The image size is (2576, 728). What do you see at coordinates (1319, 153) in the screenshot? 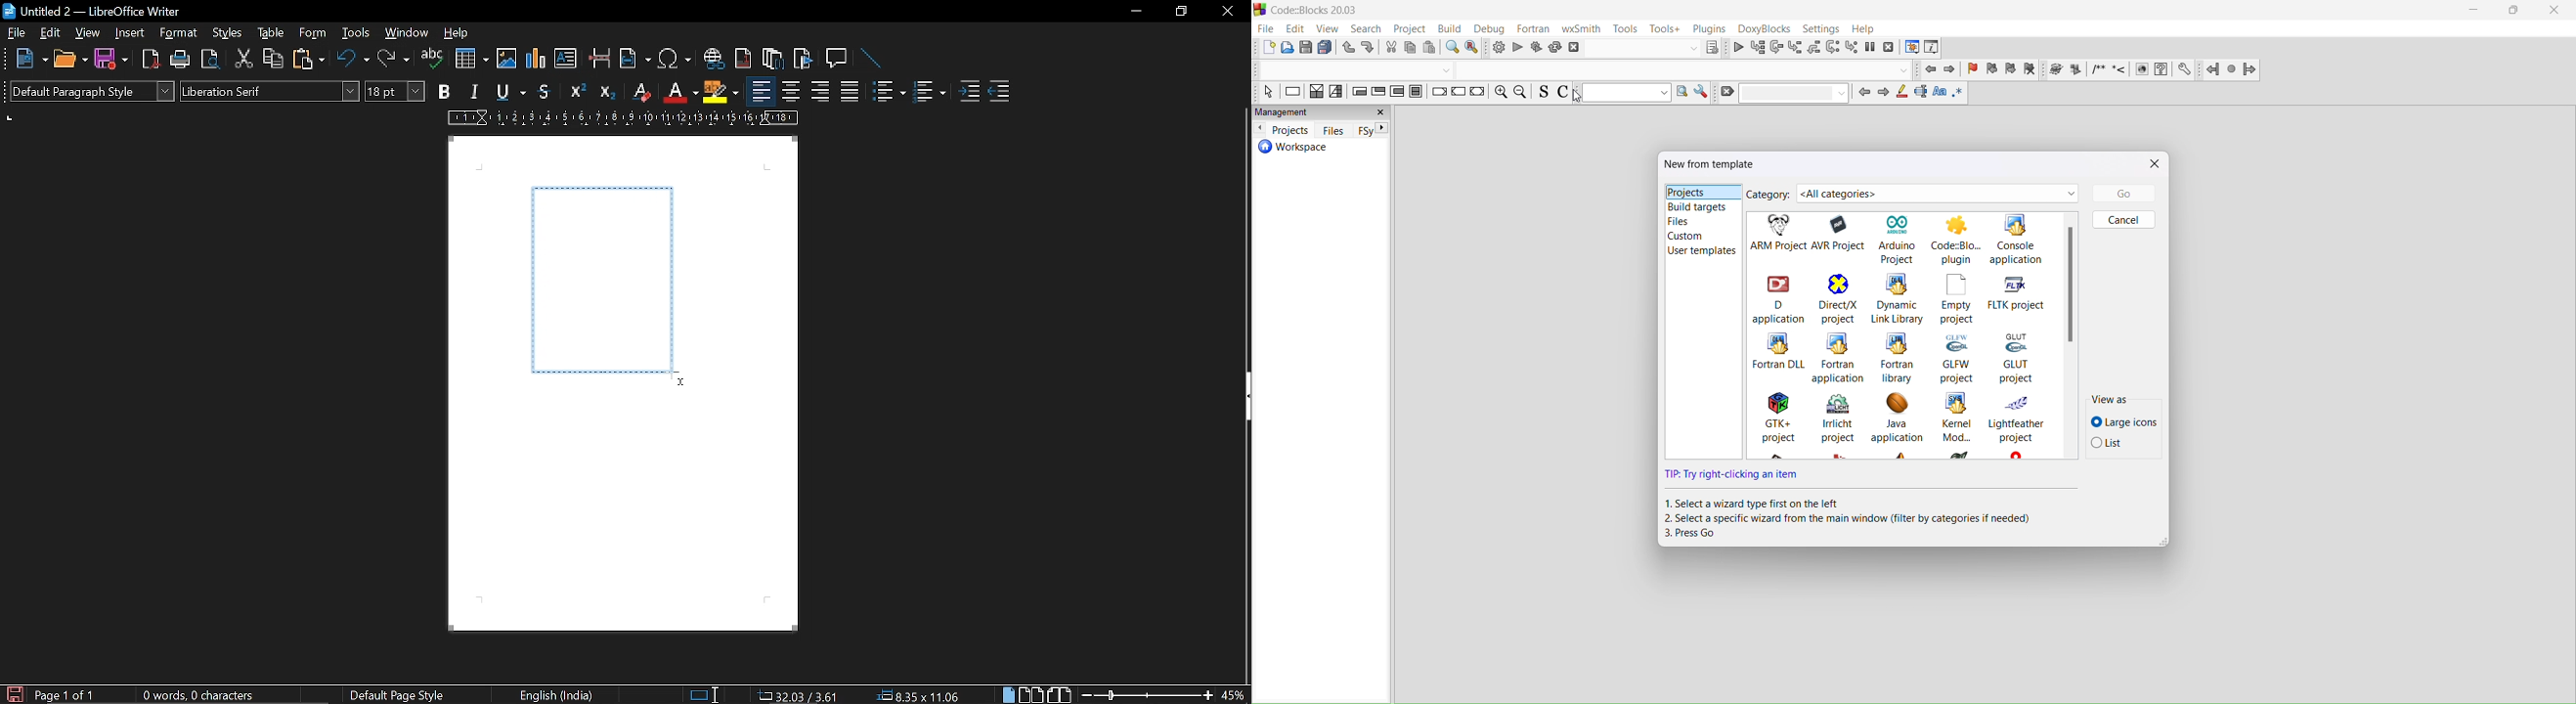
I see `workplace` at bounding box center [1319, 153].